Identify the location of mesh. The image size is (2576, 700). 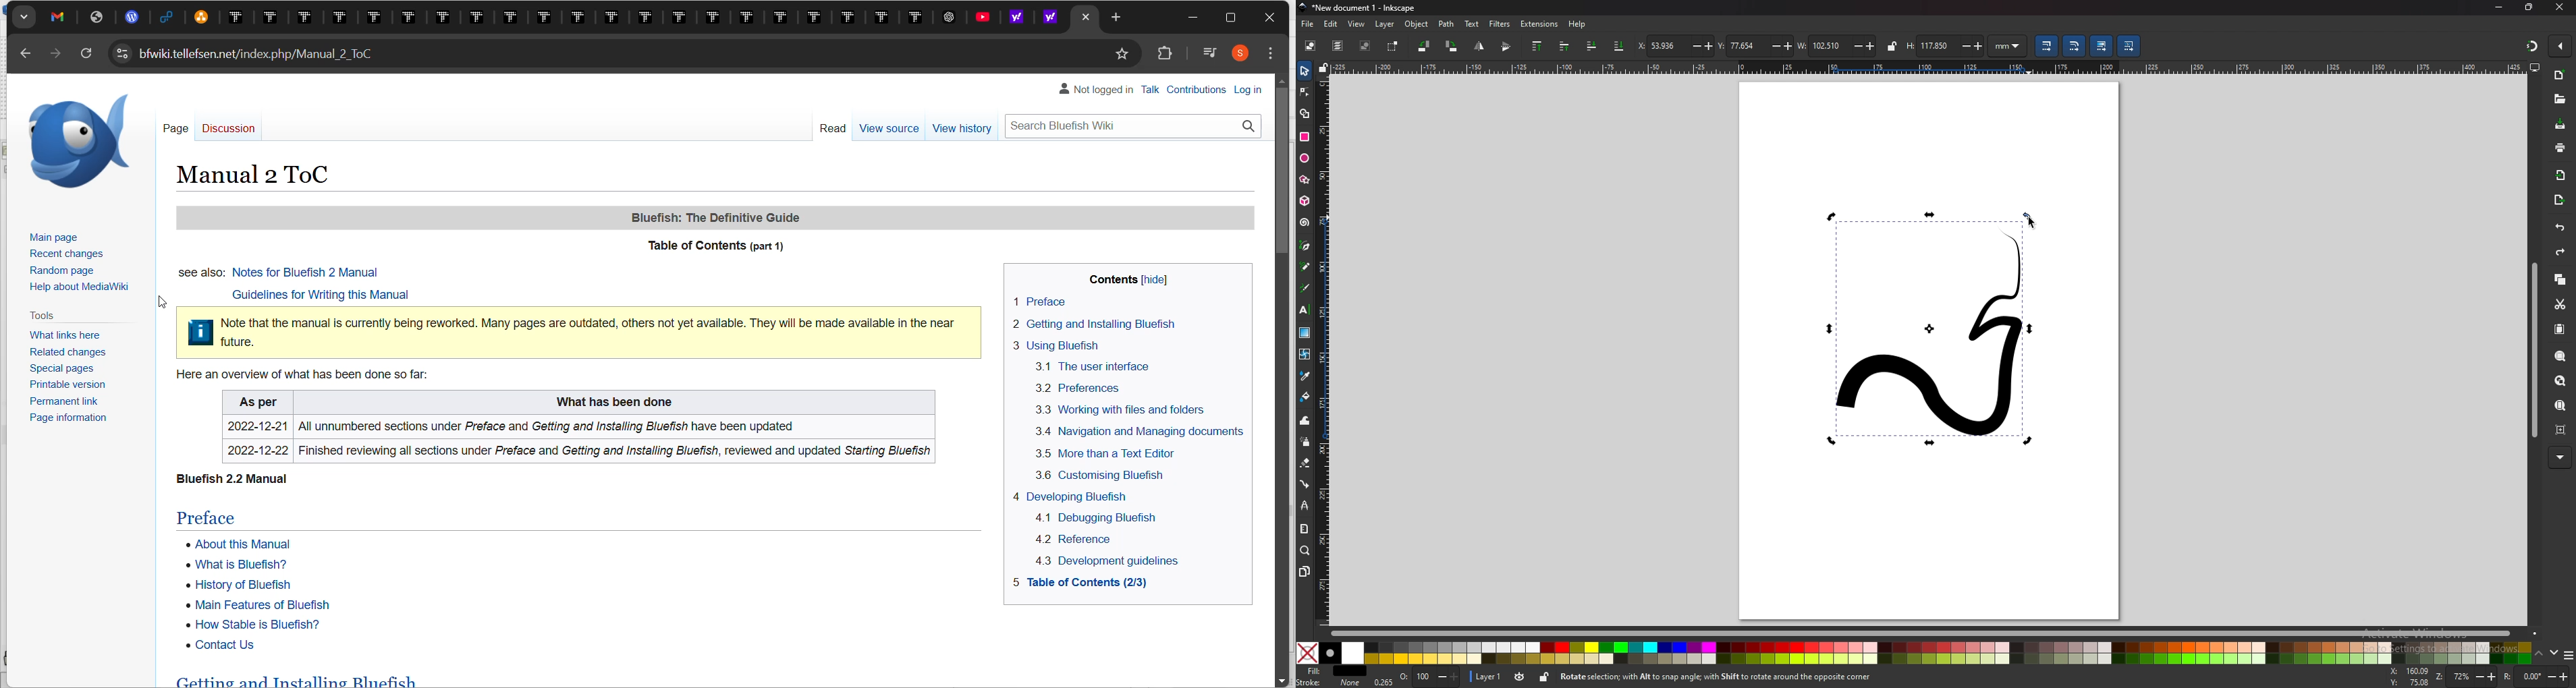
(1304, 353).